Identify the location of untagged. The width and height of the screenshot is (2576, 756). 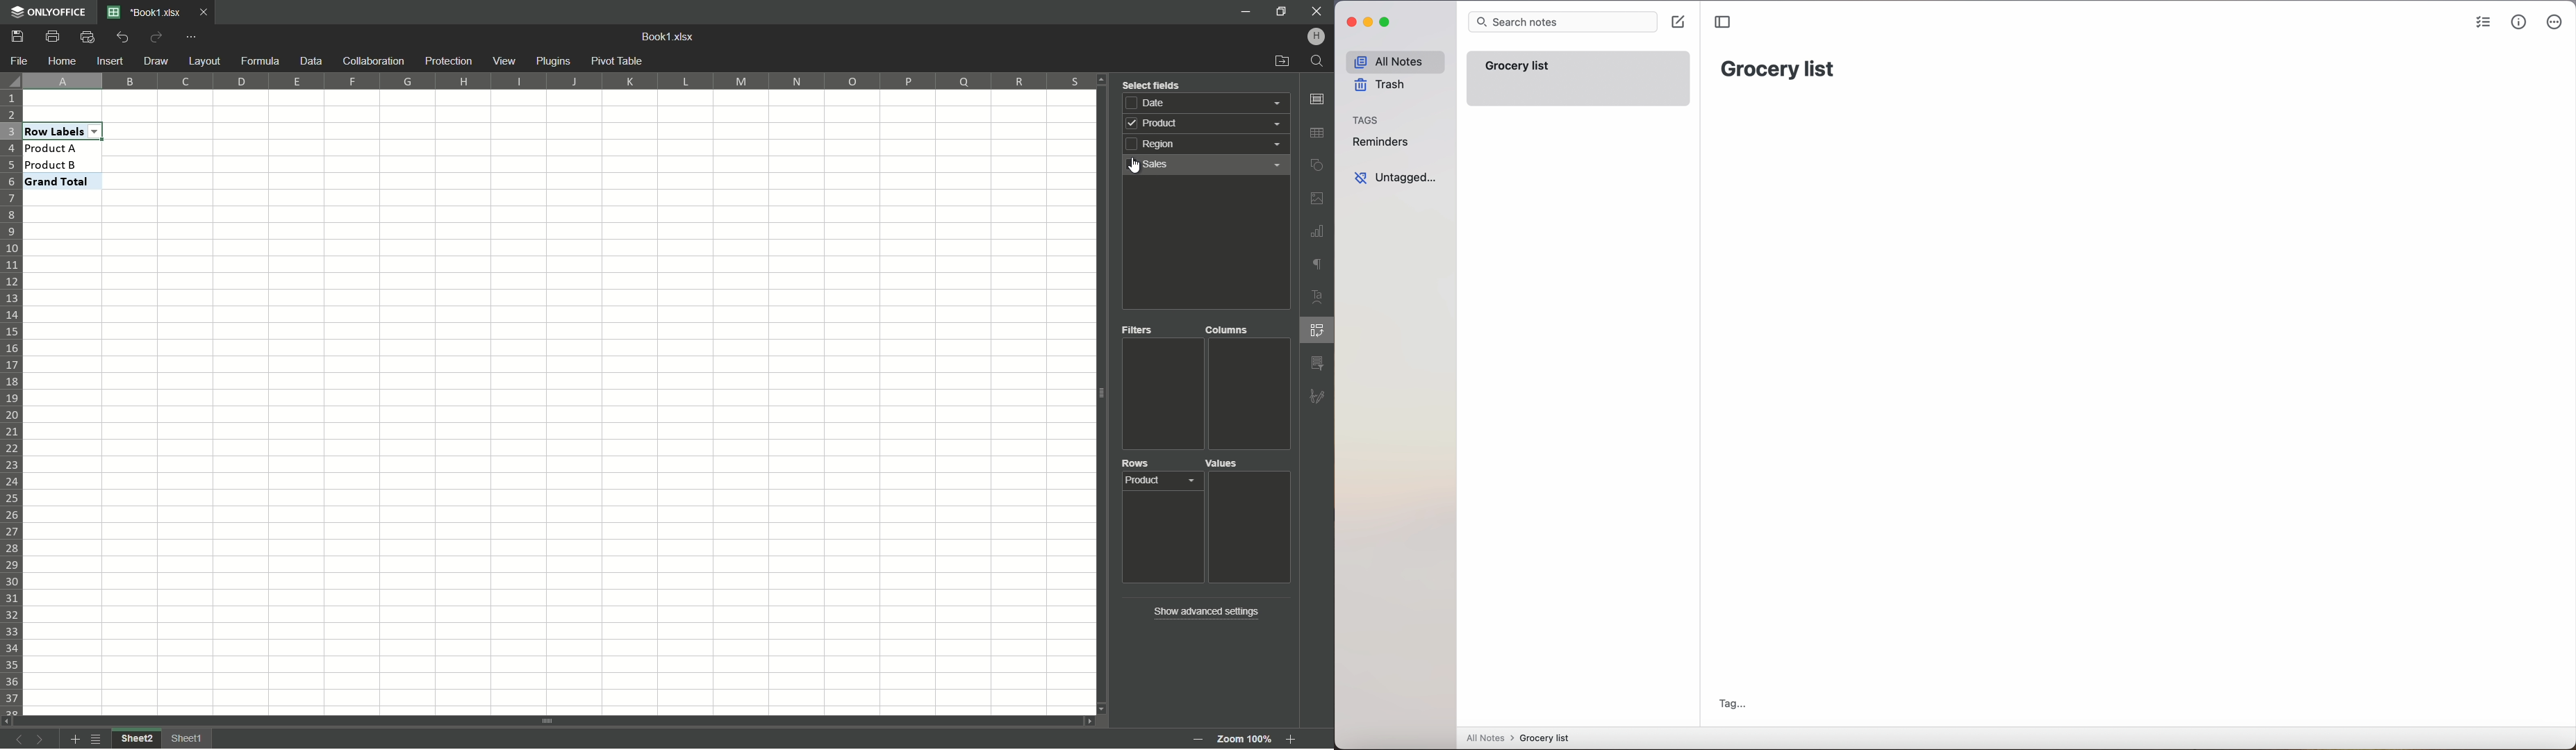
(1395, 178).